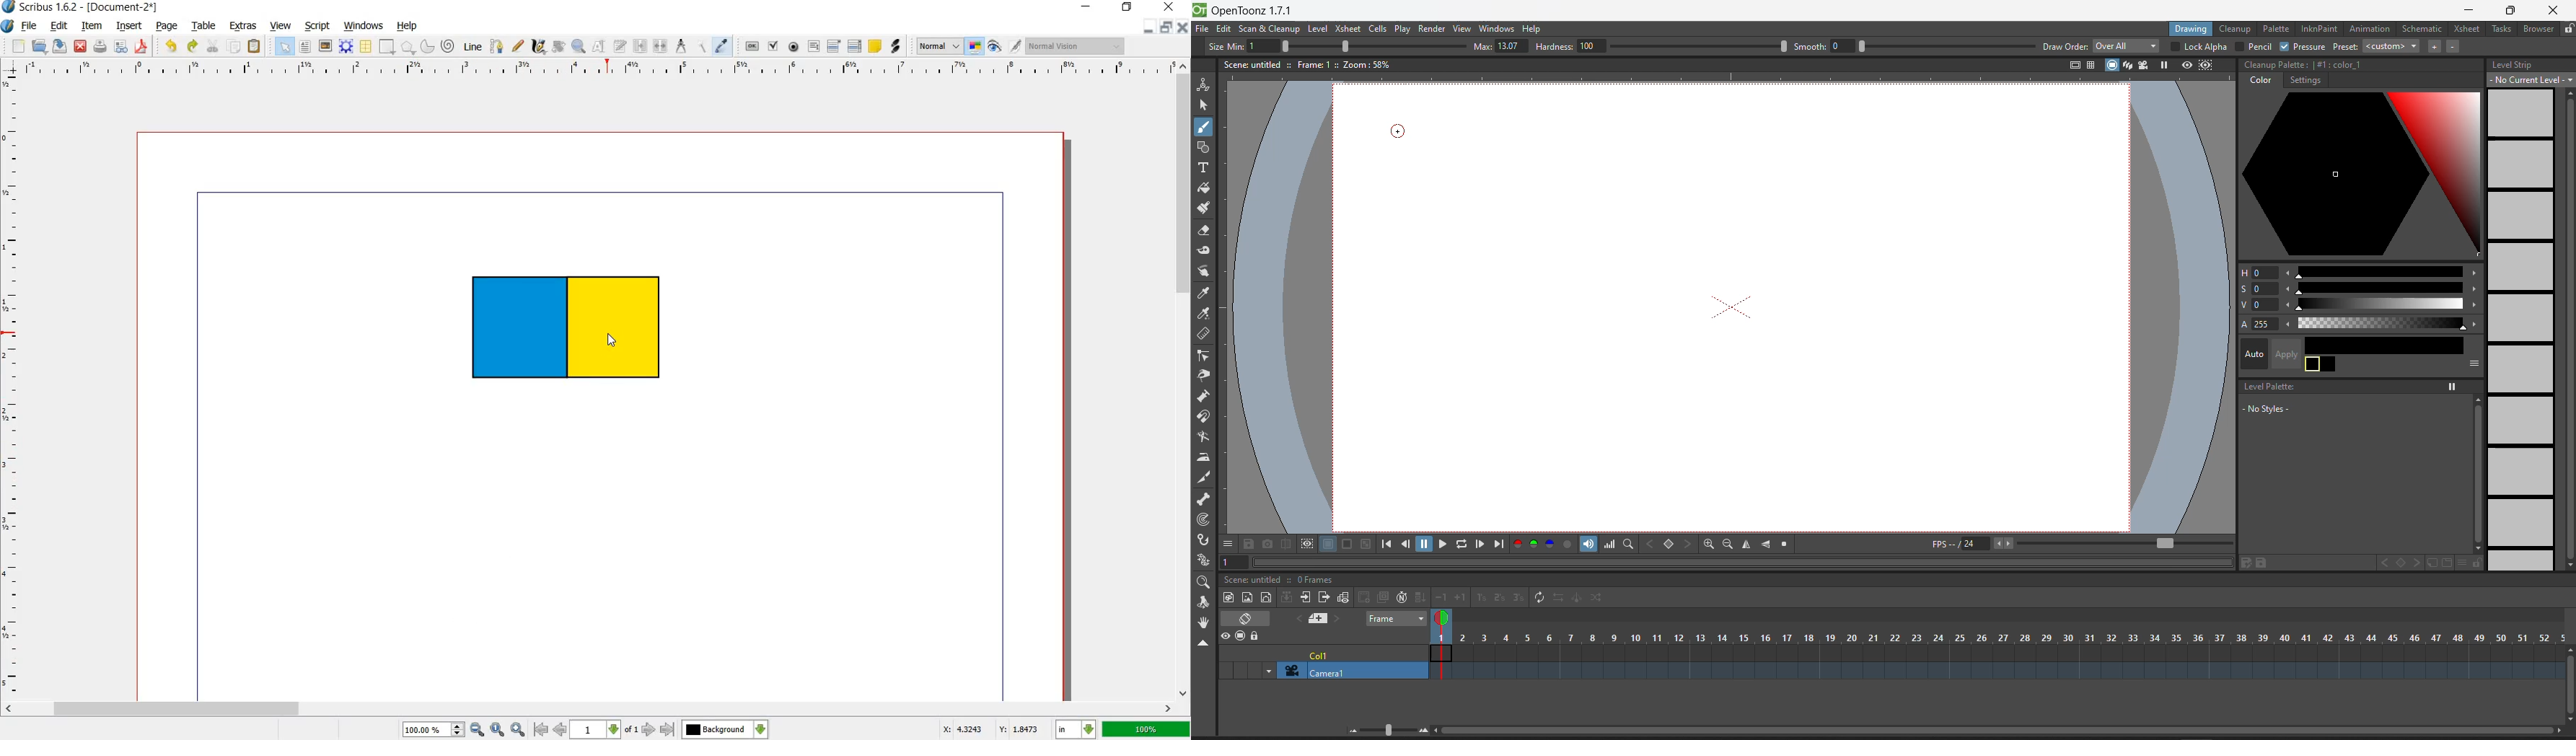 The image size is (2576, 756). I want to click on scrollbar, so click(1184, 385).